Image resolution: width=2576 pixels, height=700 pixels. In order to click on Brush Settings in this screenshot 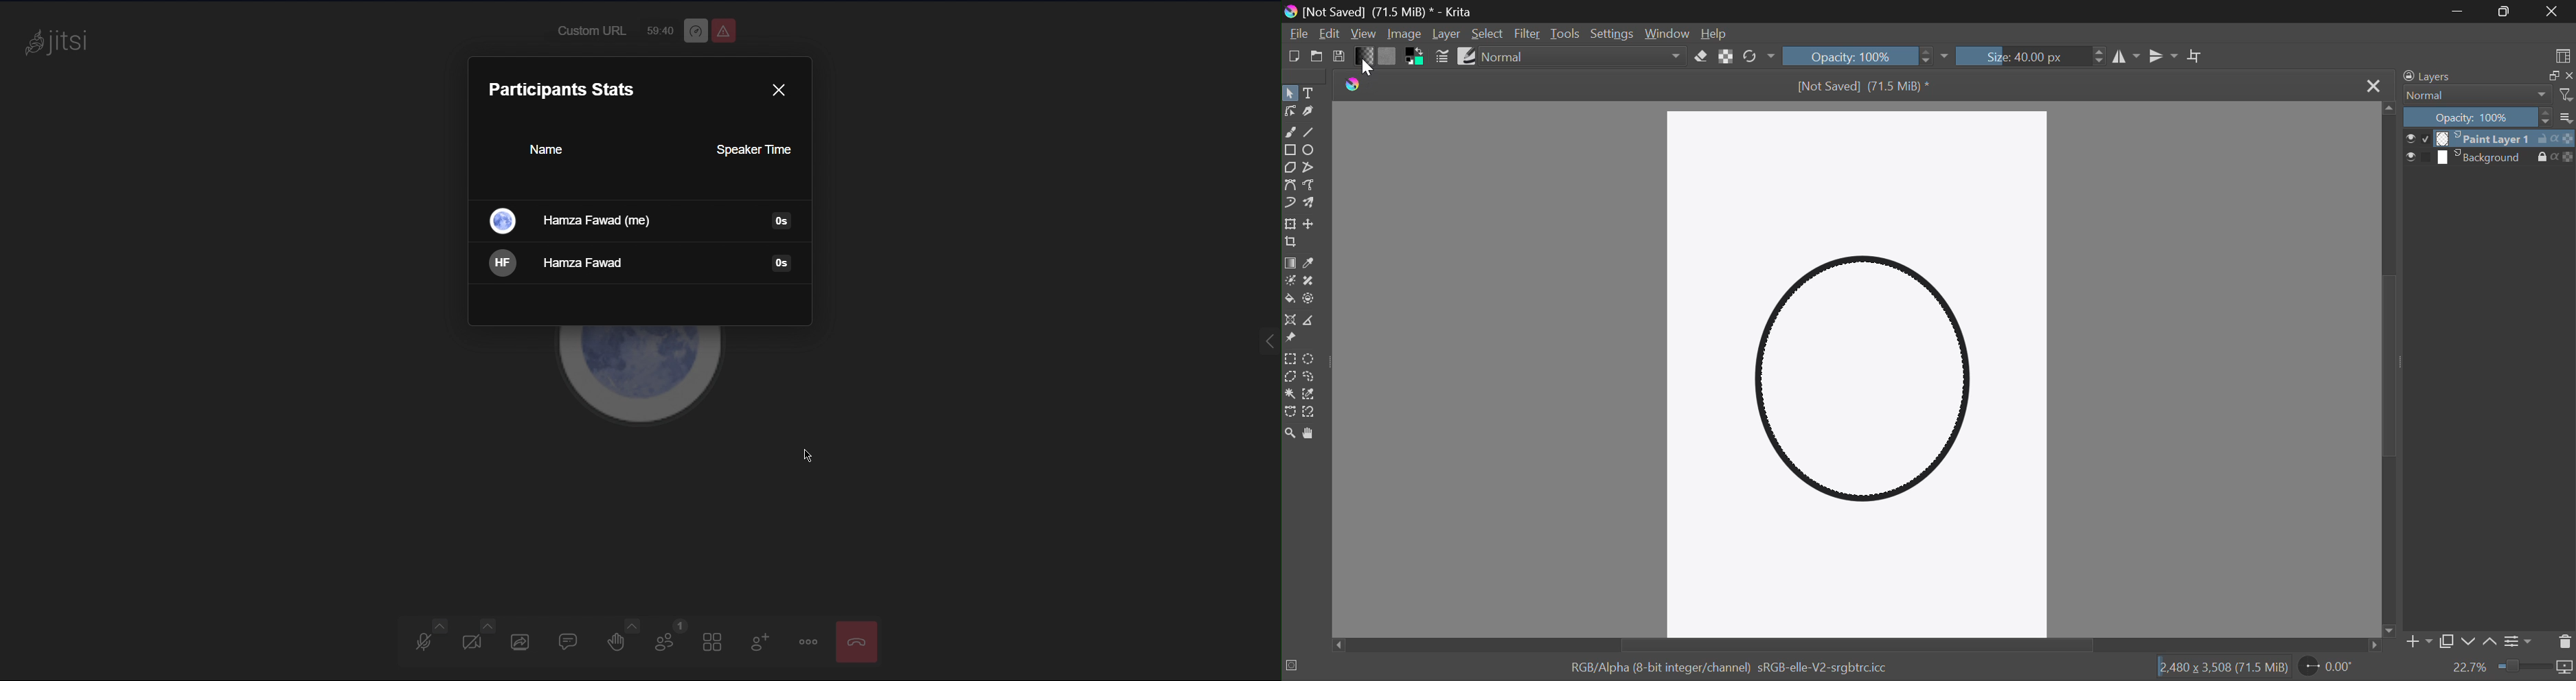, I will do `click(1443, 57)`.